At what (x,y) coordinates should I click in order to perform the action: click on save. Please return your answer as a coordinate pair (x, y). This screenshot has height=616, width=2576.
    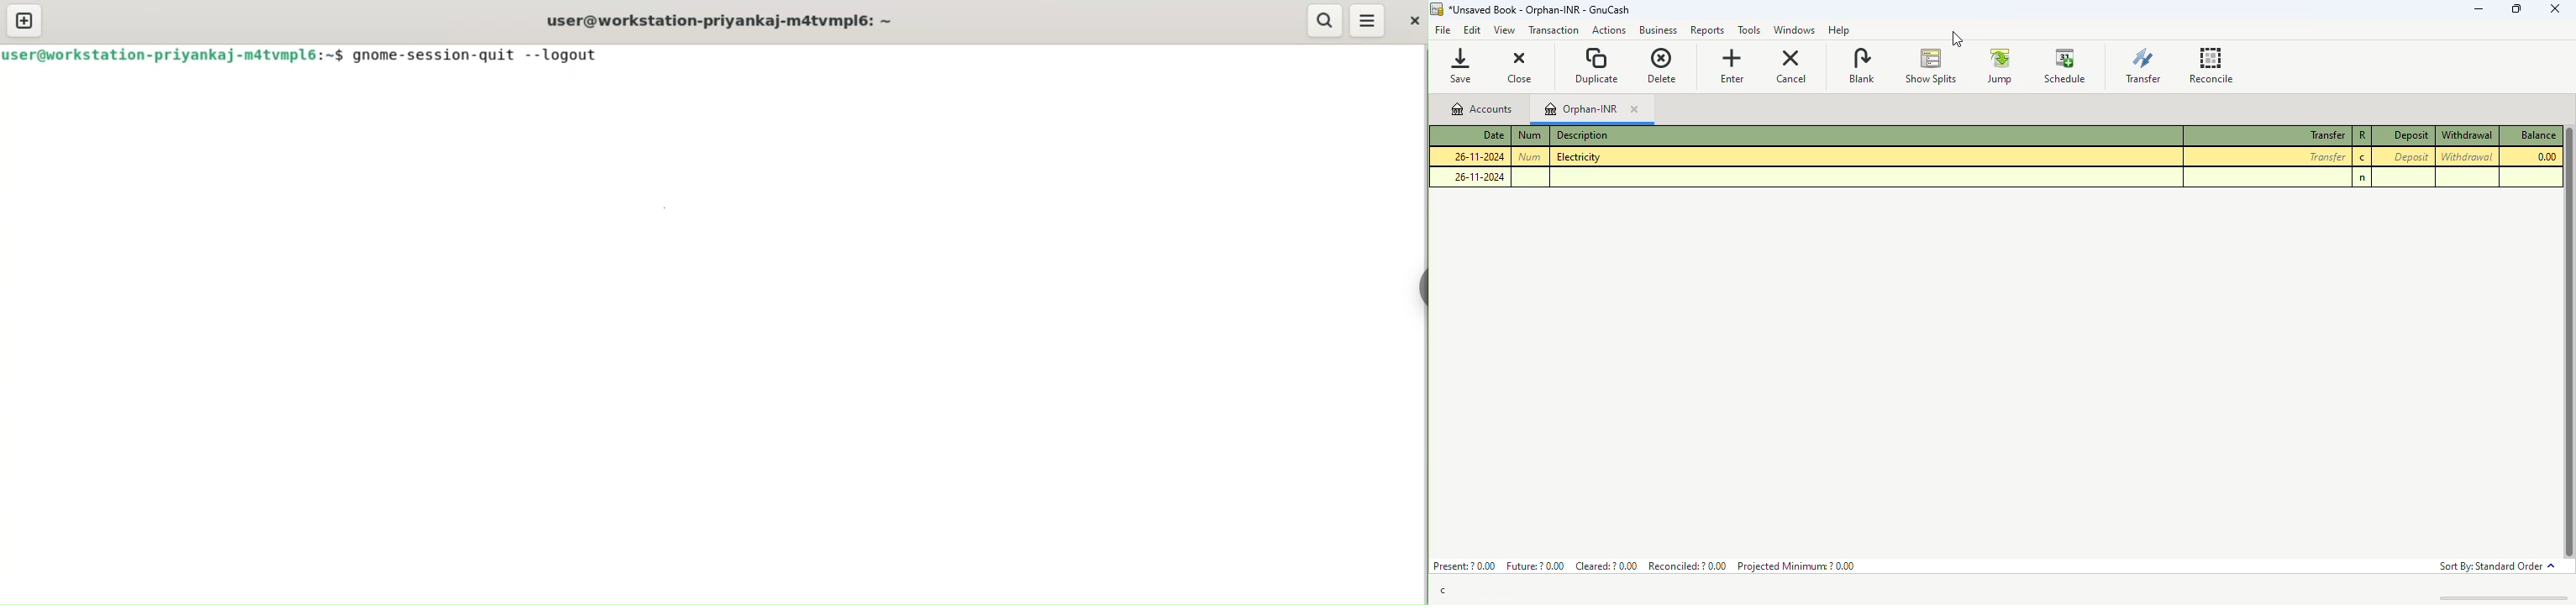
    Looking at the image, I should click on (1464, 65).